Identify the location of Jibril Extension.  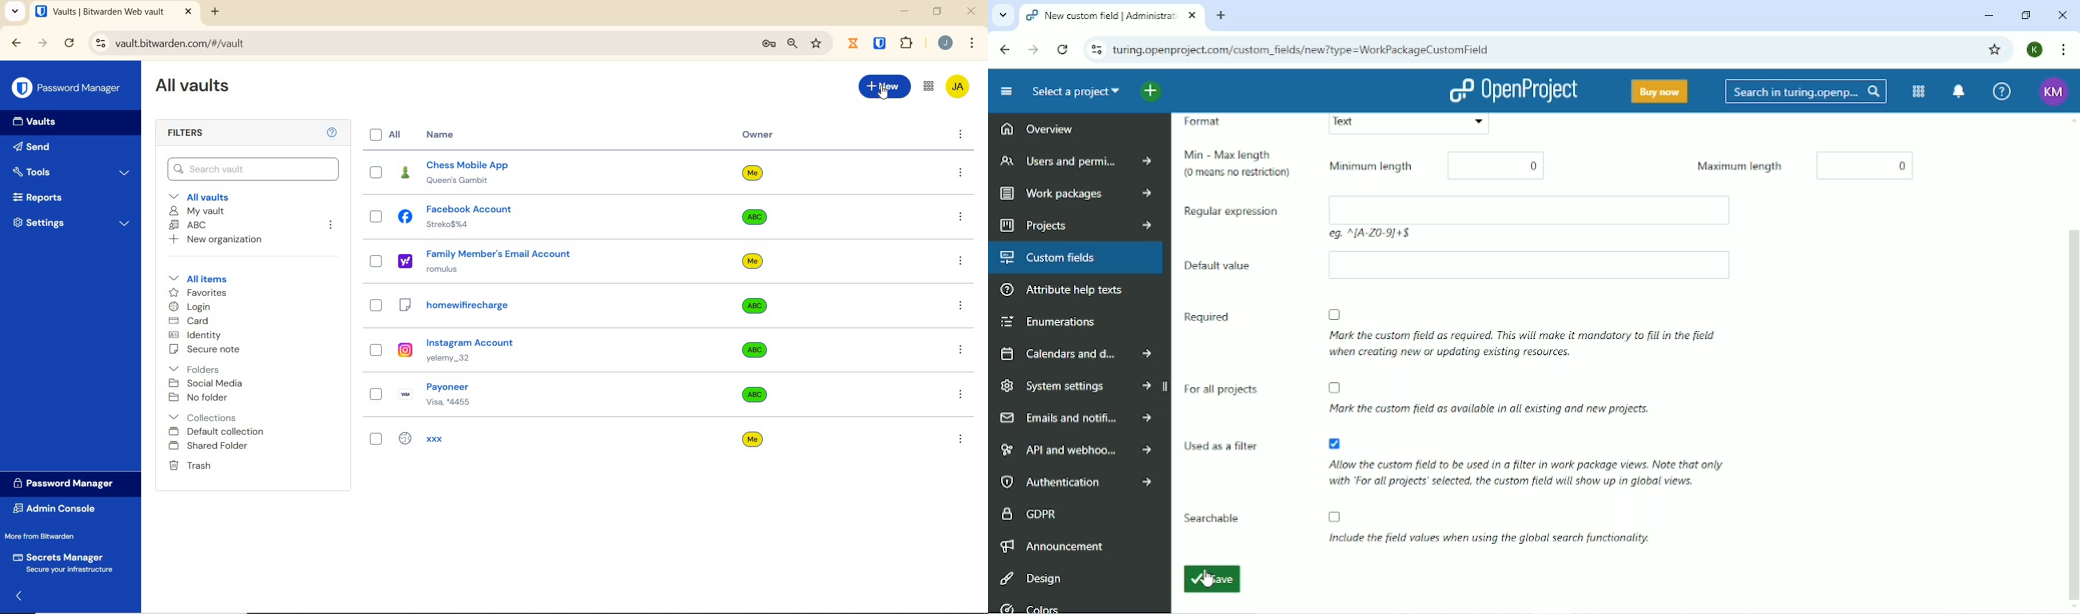
(855, 43).